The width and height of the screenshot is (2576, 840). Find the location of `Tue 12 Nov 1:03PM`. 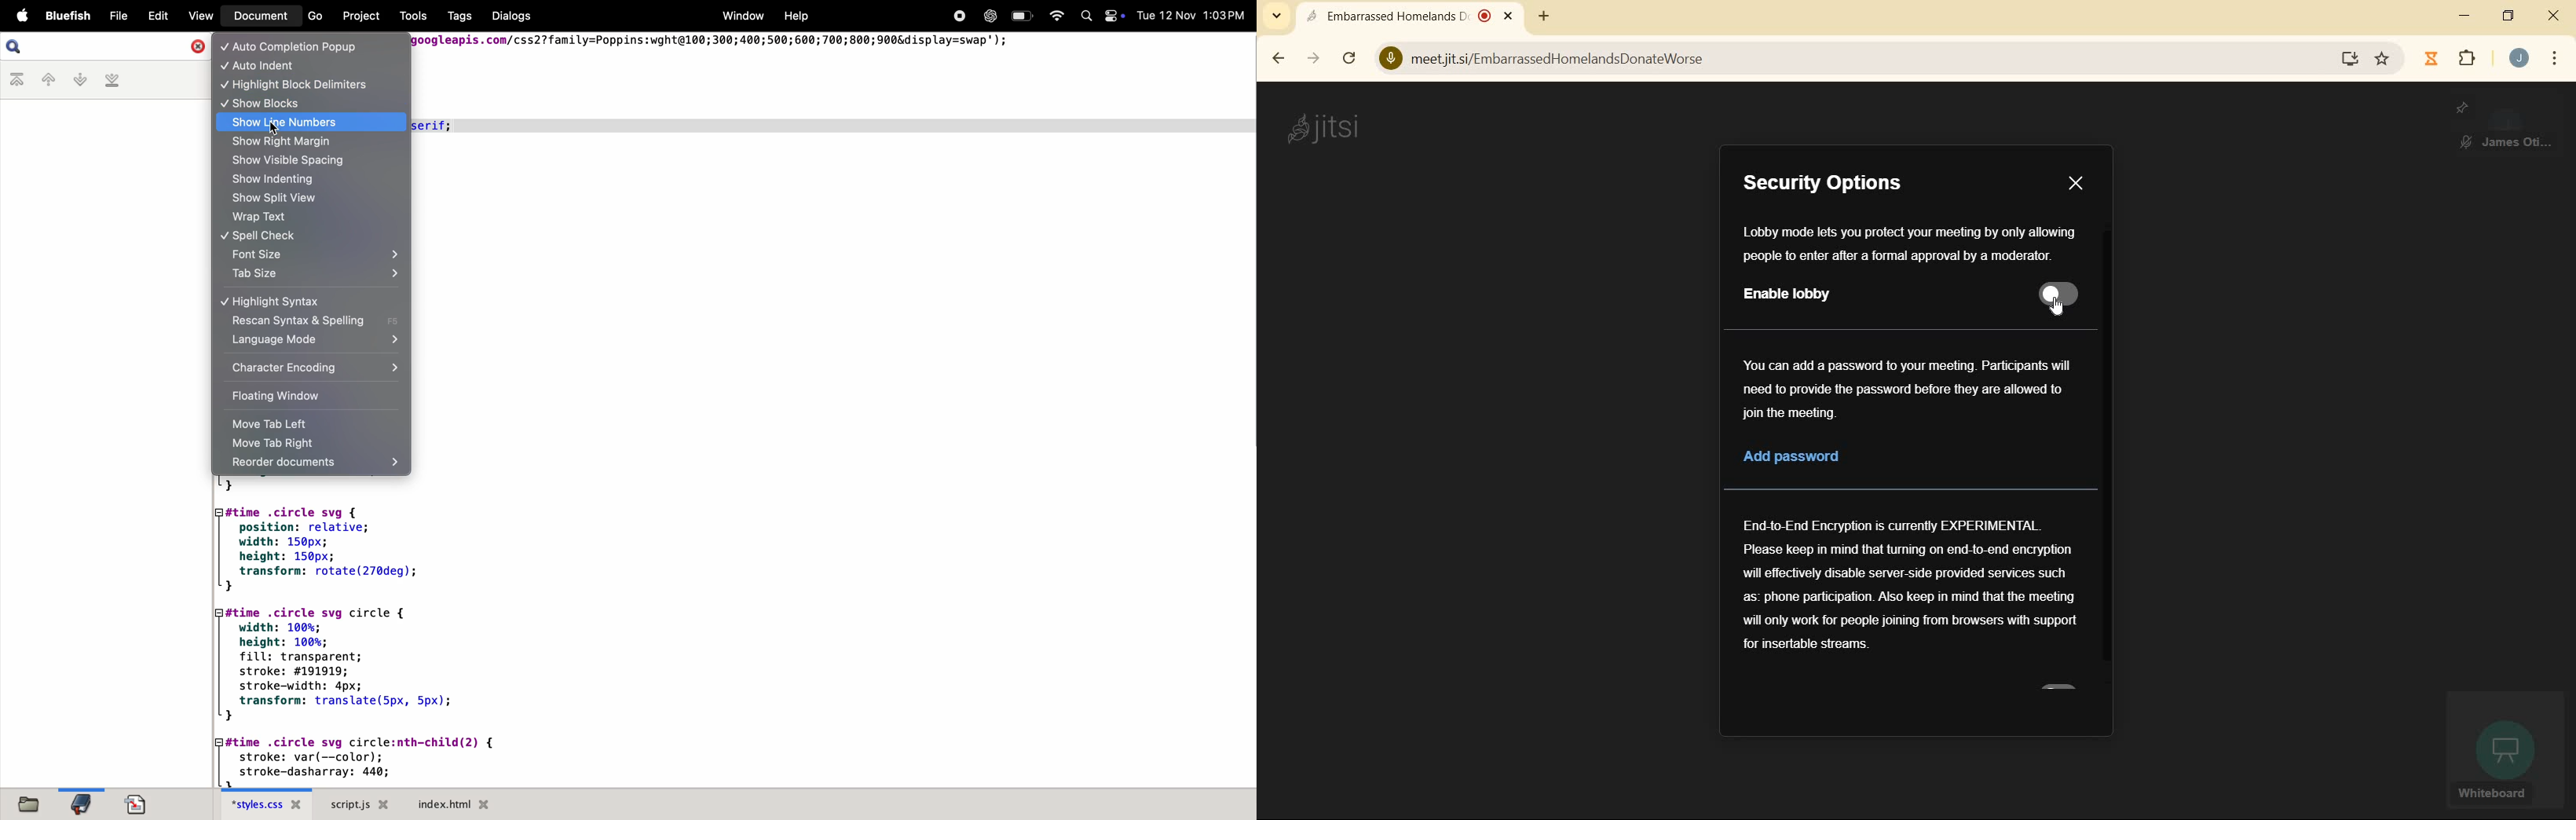

Tue 12 Nov 1:03PM is located at coordinates (1193, 16).